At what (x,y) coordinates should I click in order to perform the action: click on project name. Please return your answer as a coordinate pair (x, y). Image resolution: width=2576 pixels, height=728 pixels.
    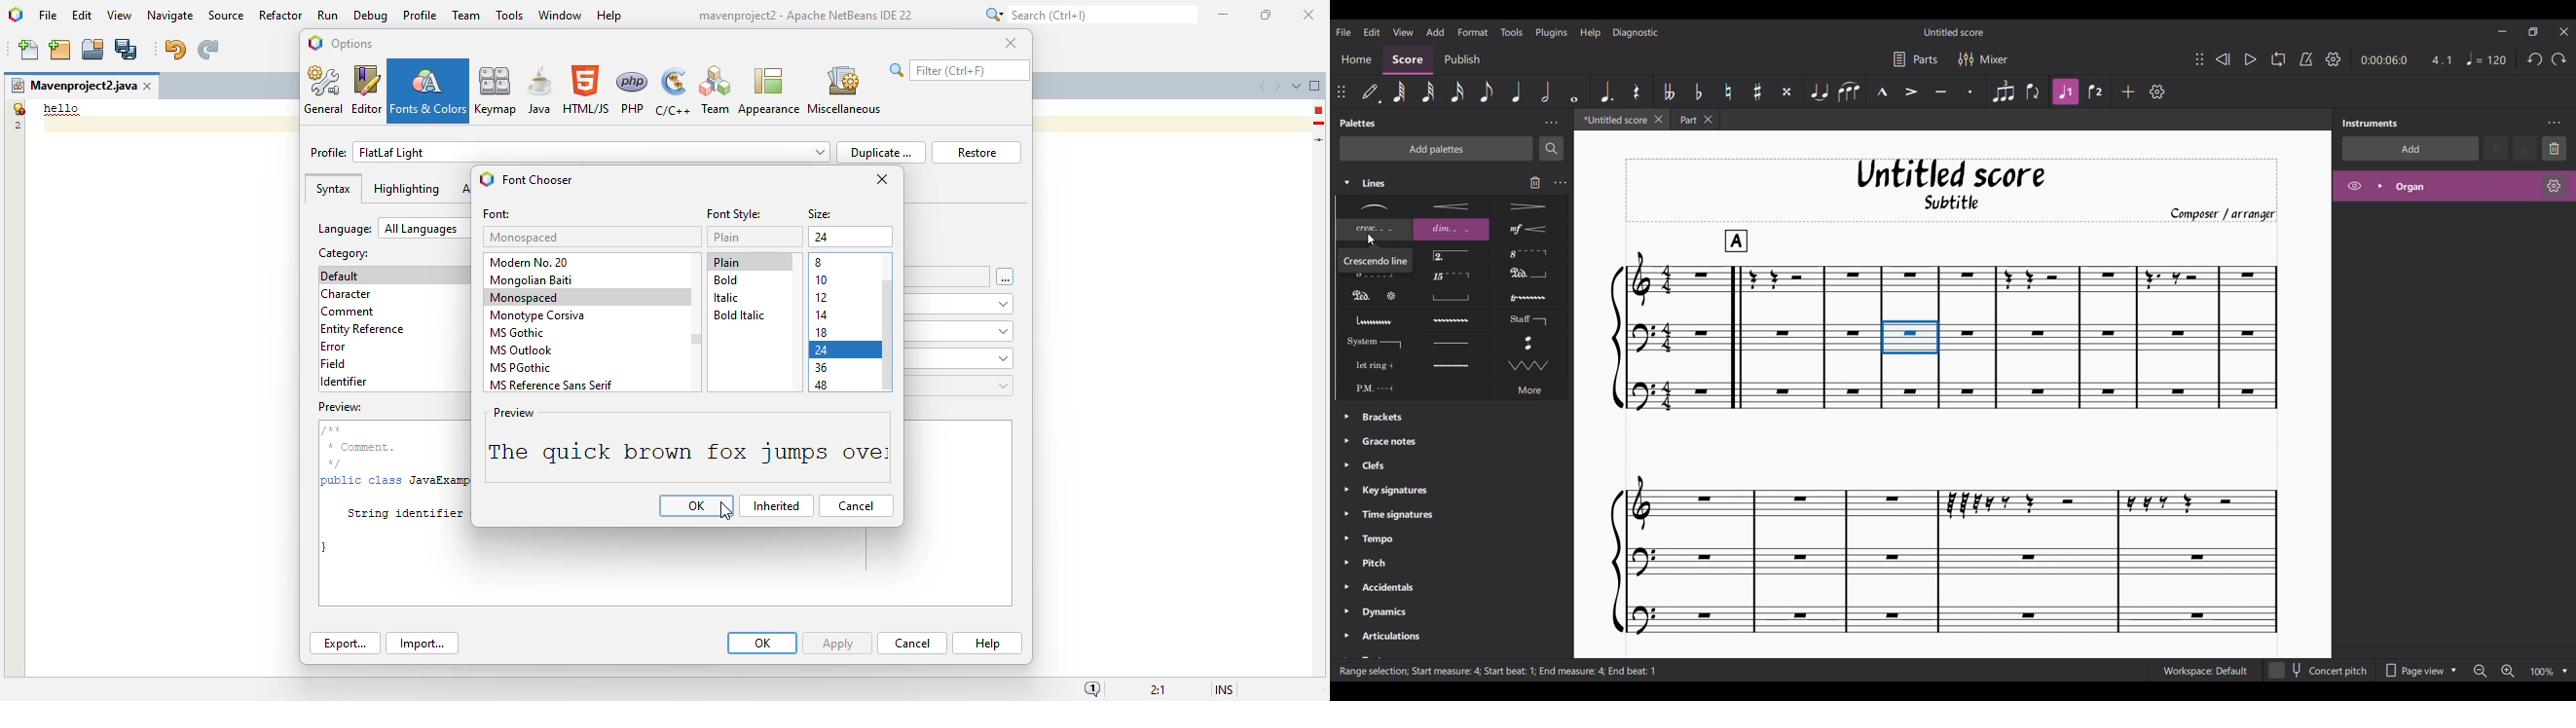
    Looking at the image, I should click on (73, 86).